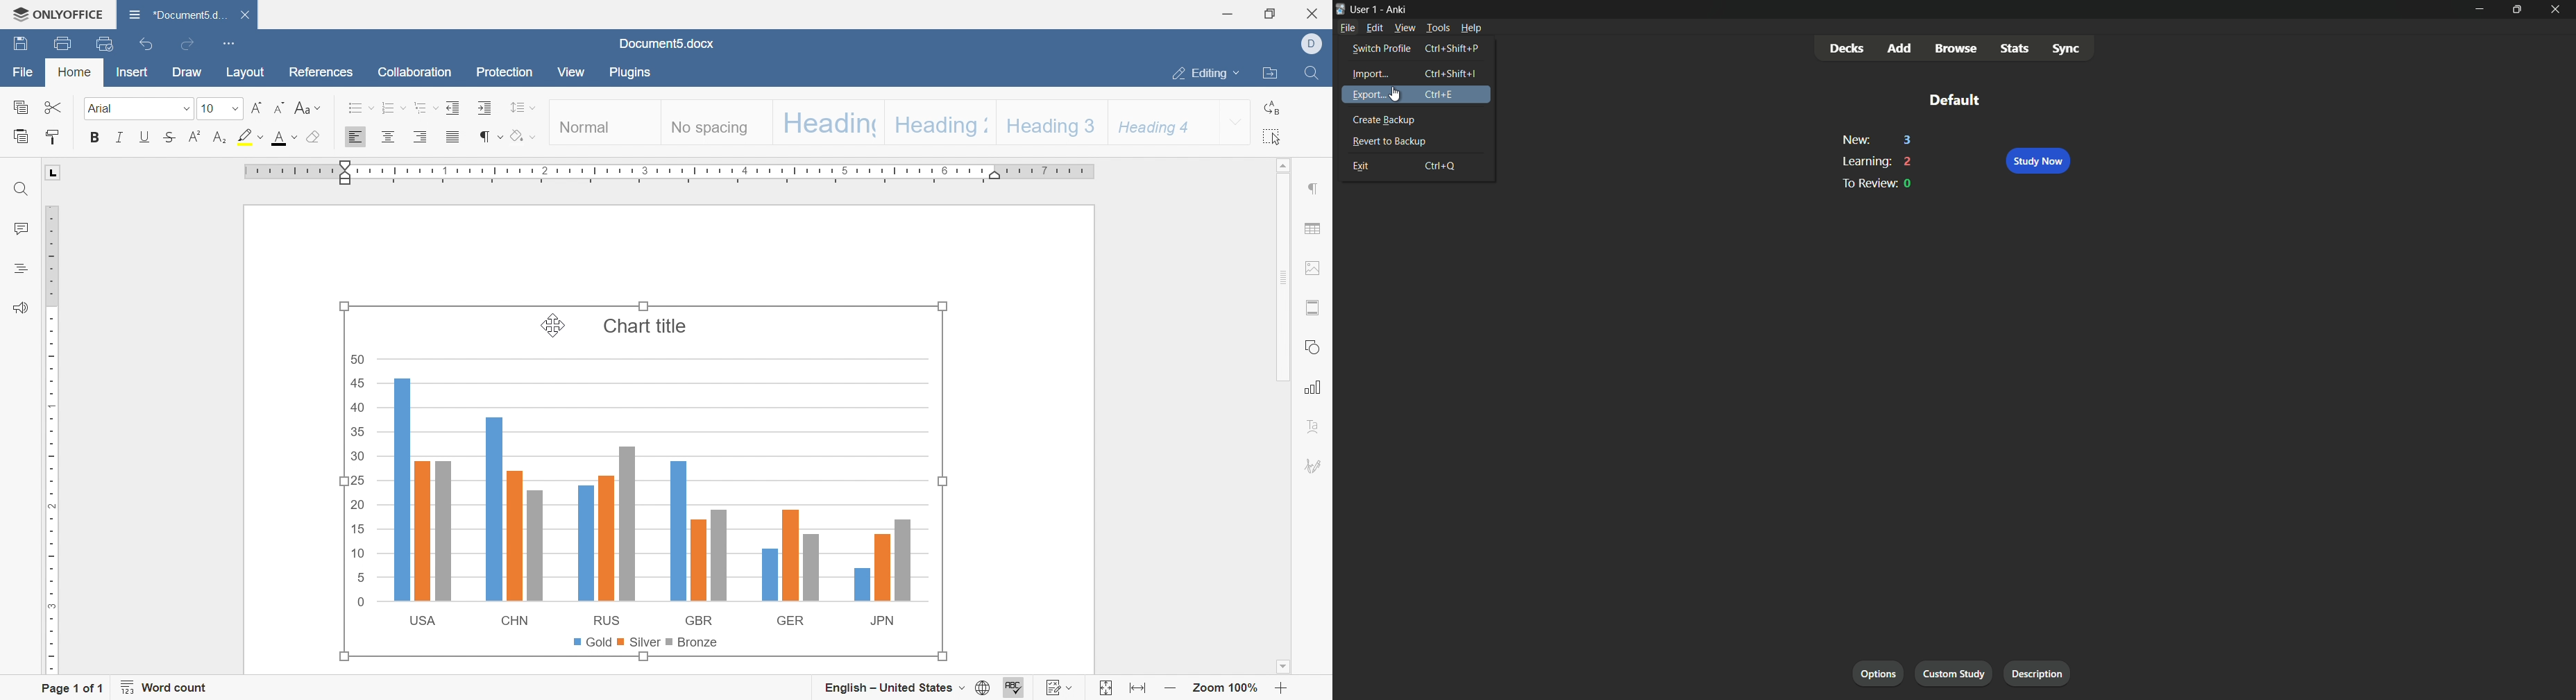 The height and width of the screenshot is (700, 2576). Describe the element at coordinates (1228, 13) in the screenshot. I see `minimize` at that location.